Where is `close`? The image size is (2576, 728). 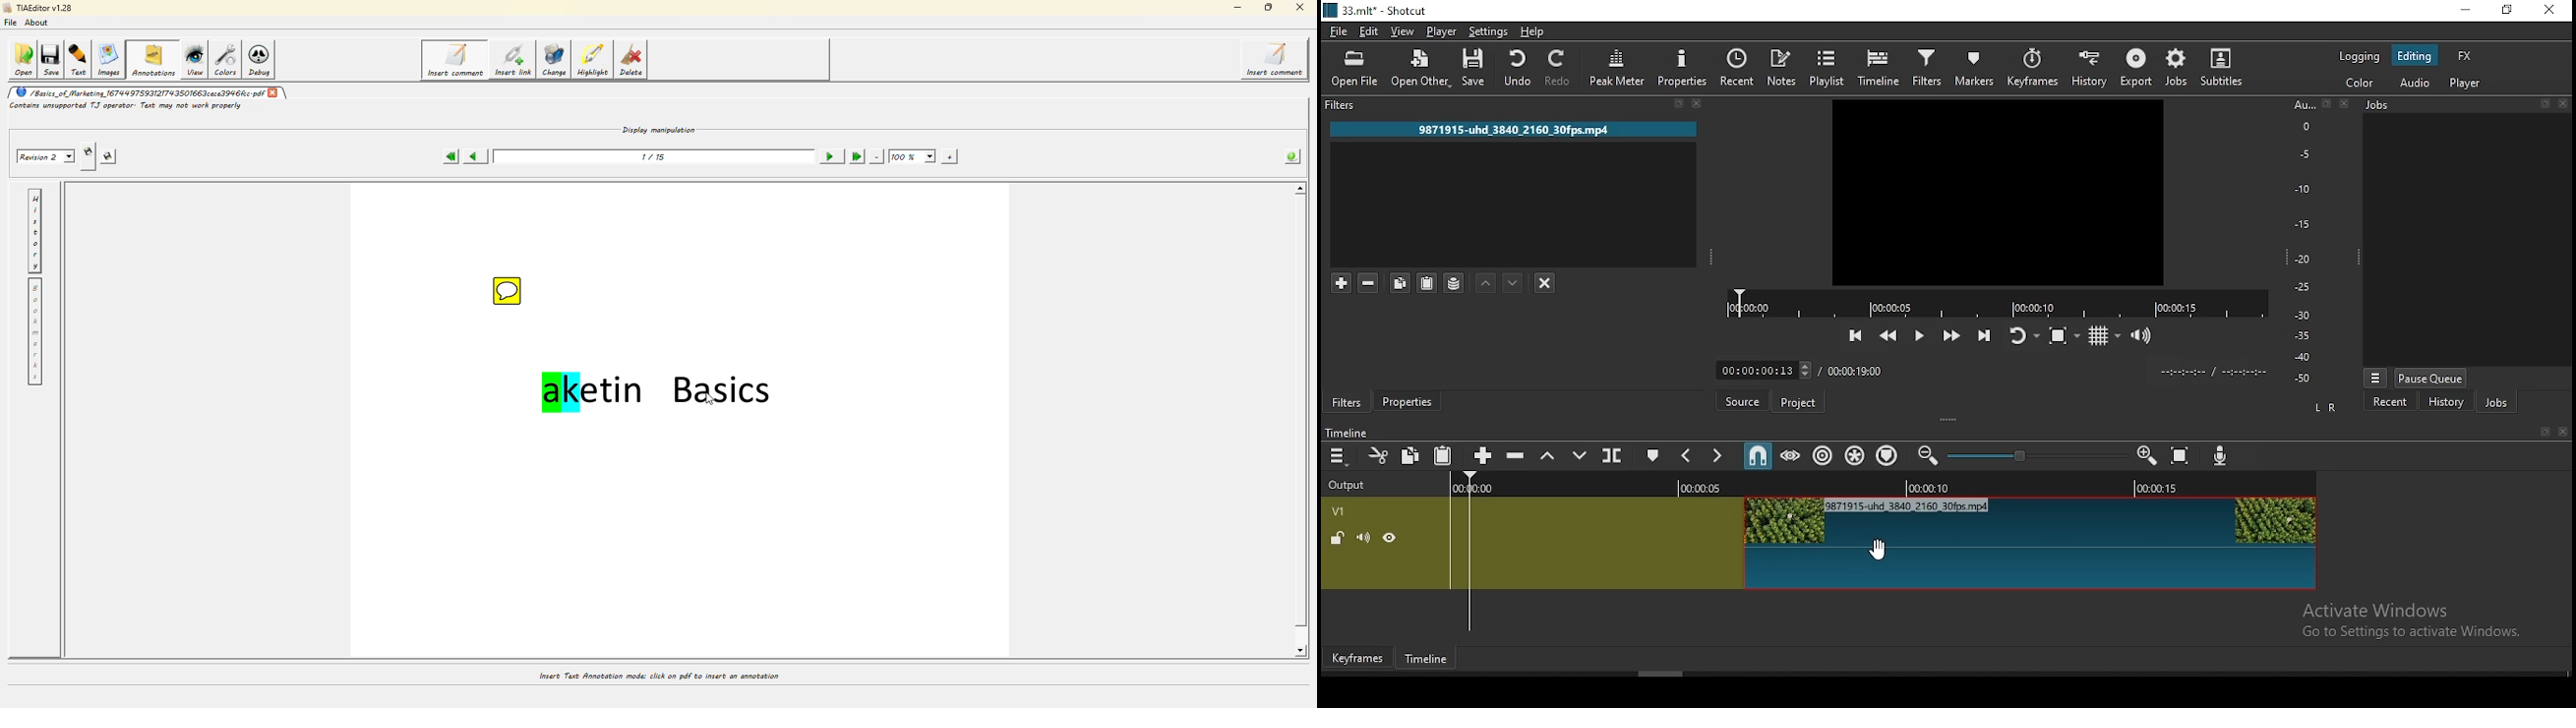 close is located at coordinates (1696, 103).